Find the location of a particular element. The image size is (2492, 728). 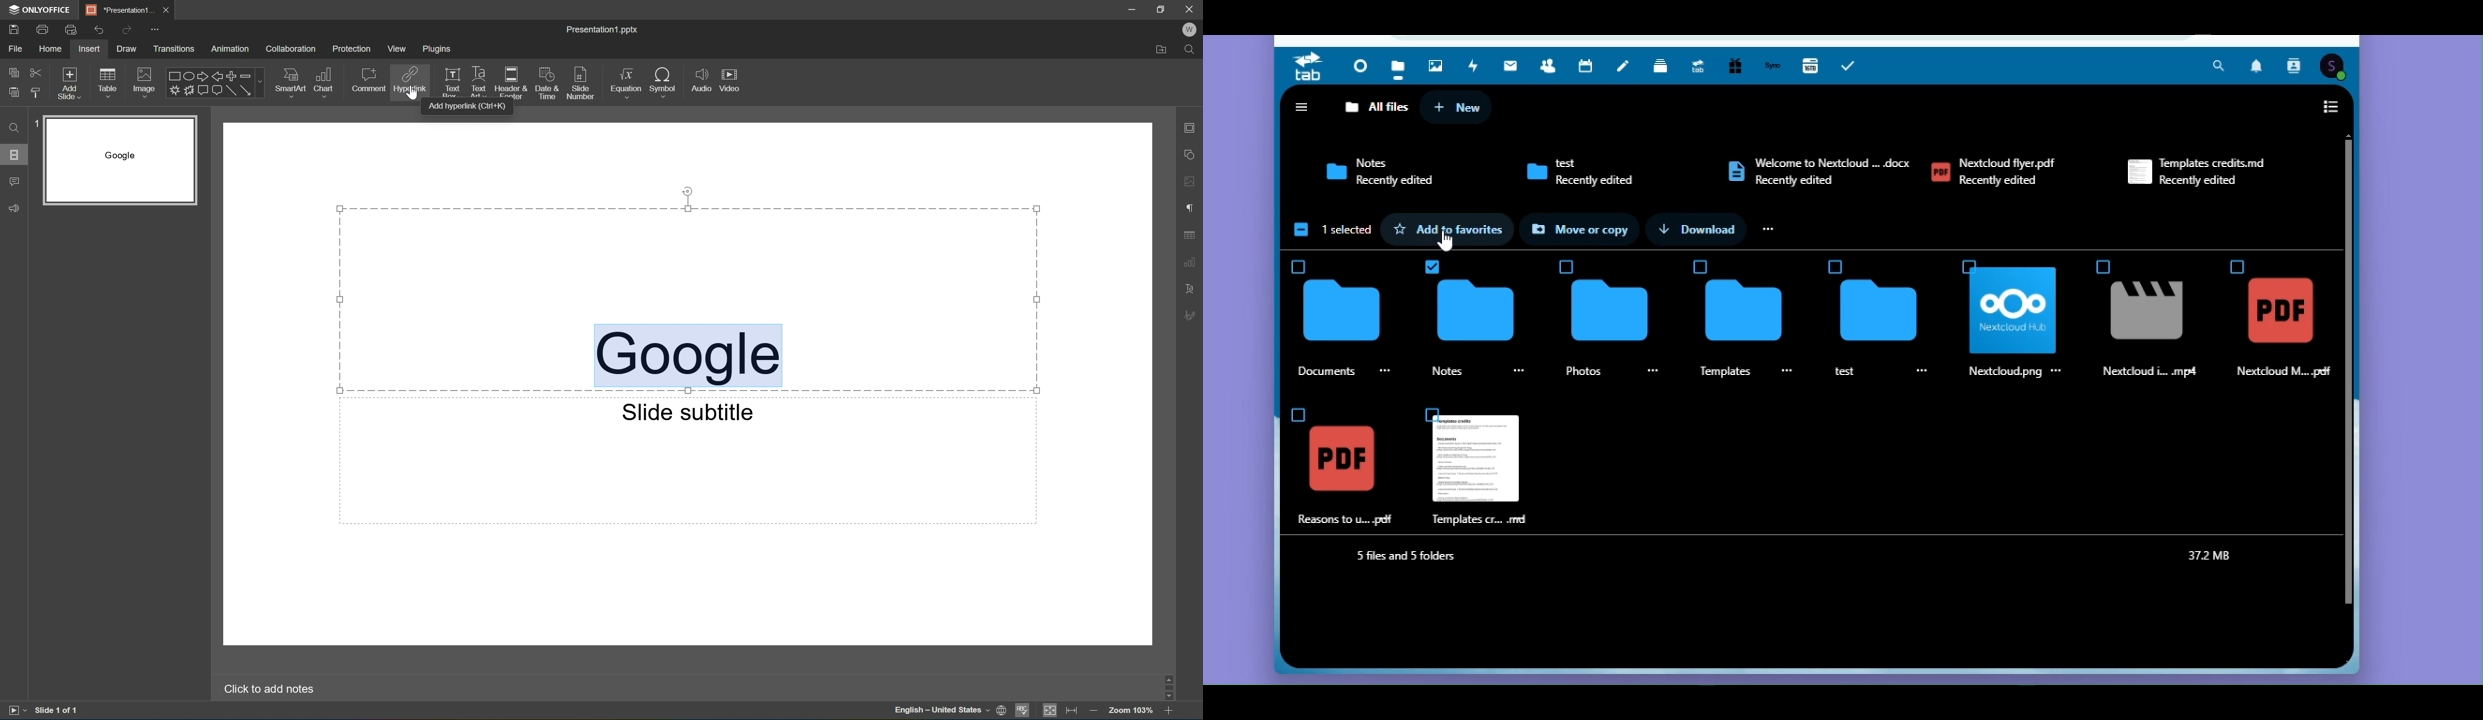

Copy style is located at coordinates (37, 93).